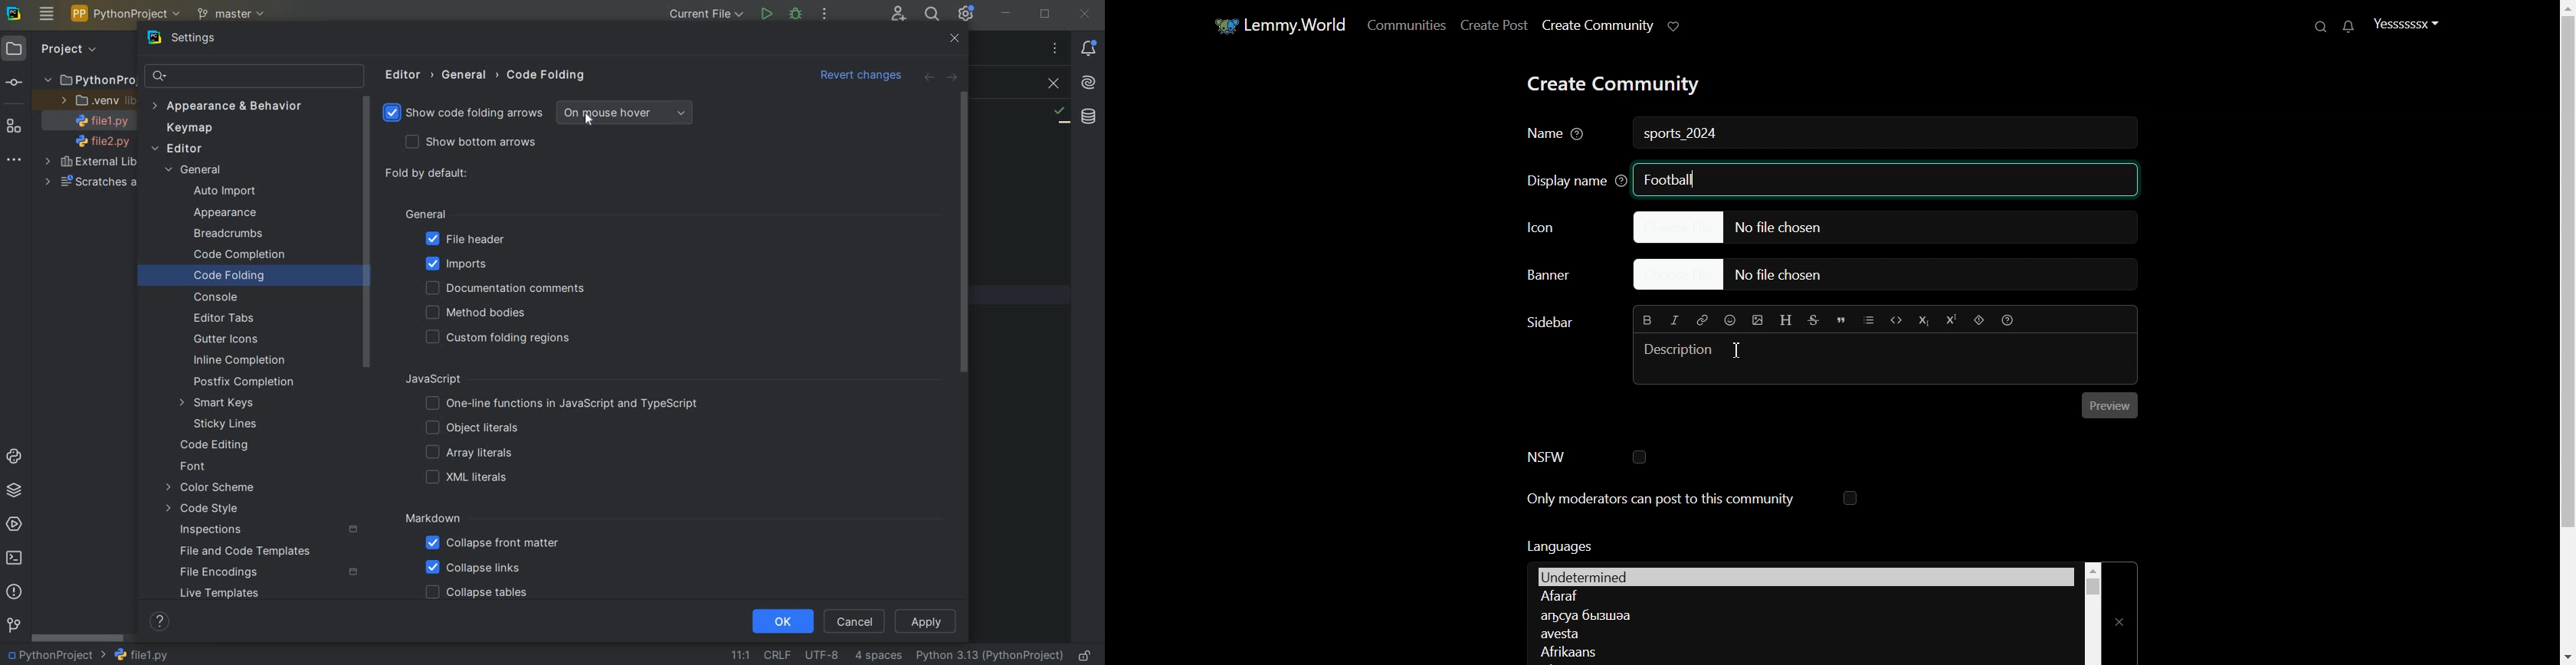 Image resolution: width=2576 pixels, height=672 pixels. What do you see at coordinates (1278, 24) in the screenshot?
I see `Home window` at bounding box center [1278, 24].